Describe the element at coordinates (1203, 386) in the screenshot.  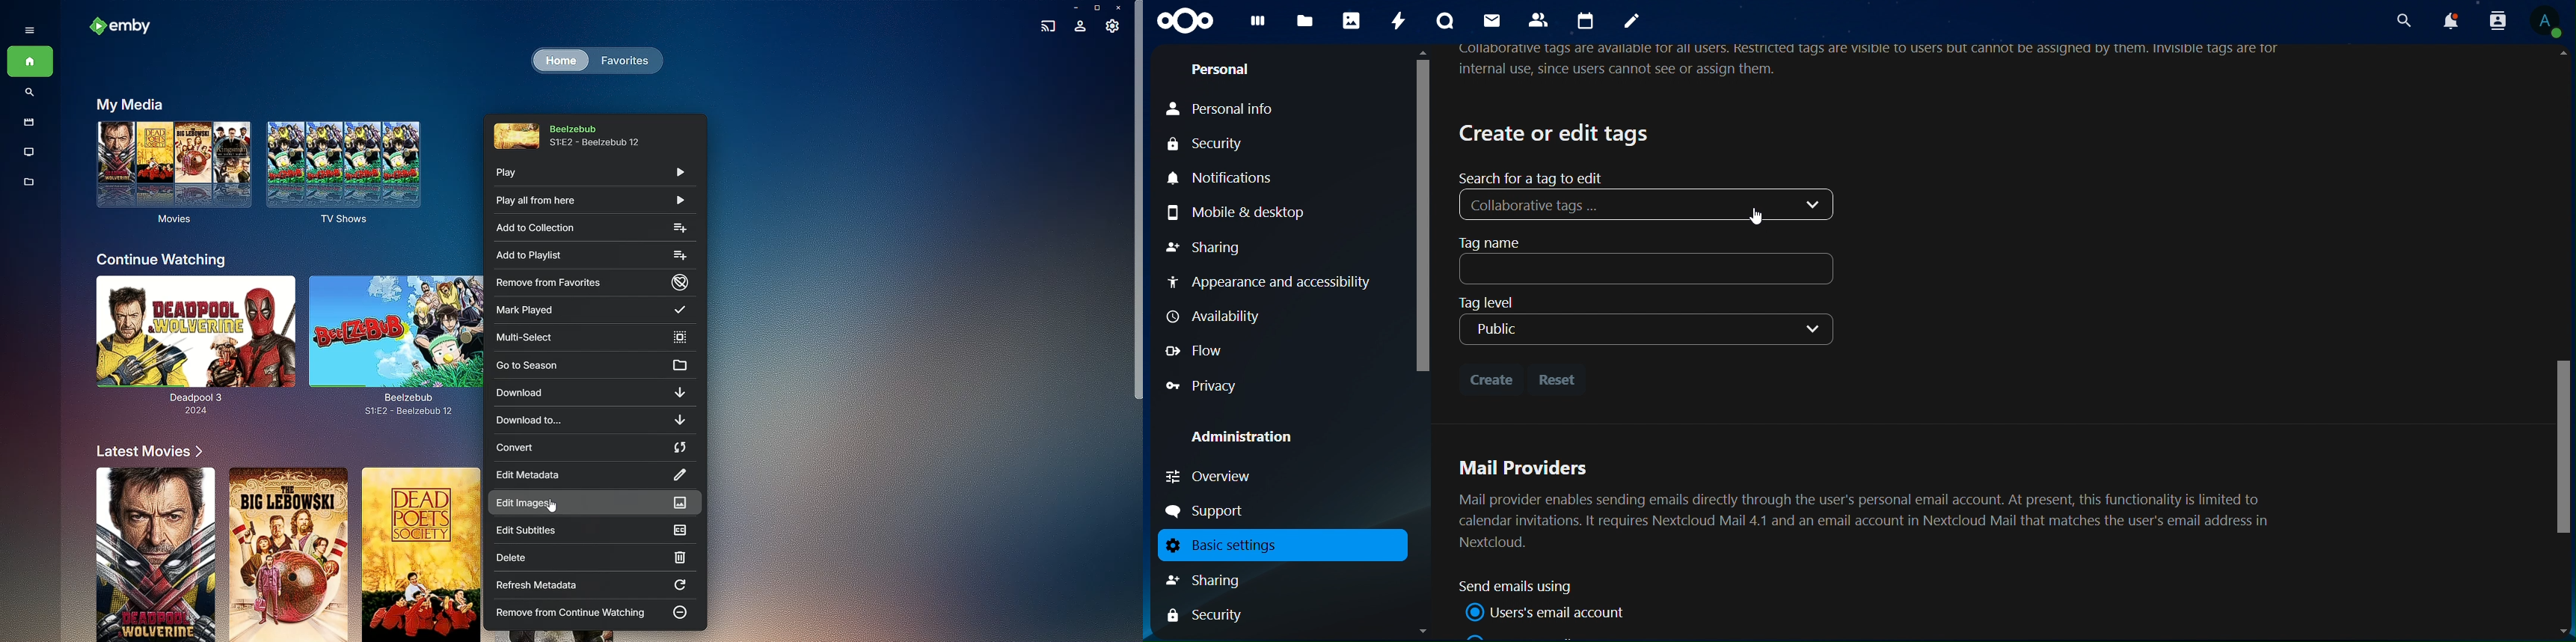
I see `privacy` at that location.